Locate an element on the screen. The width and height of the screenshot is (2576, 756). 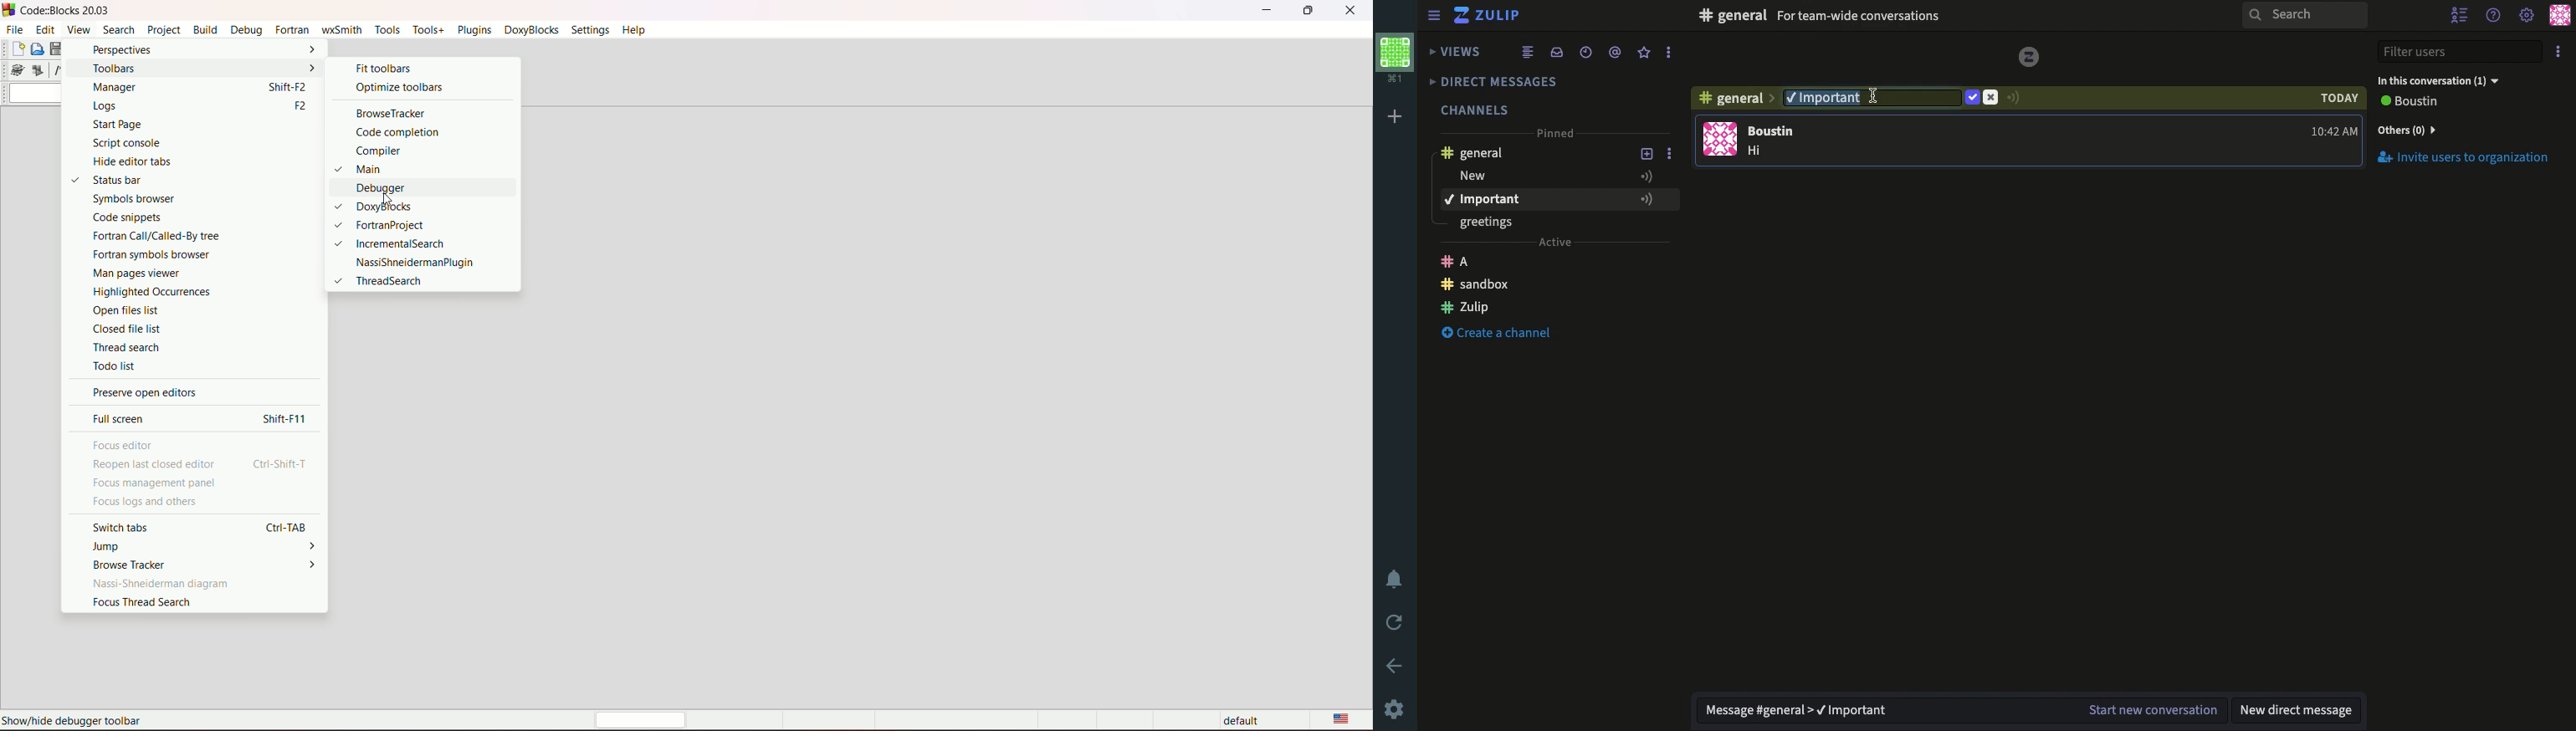
build is located at coordinates (204, 30).